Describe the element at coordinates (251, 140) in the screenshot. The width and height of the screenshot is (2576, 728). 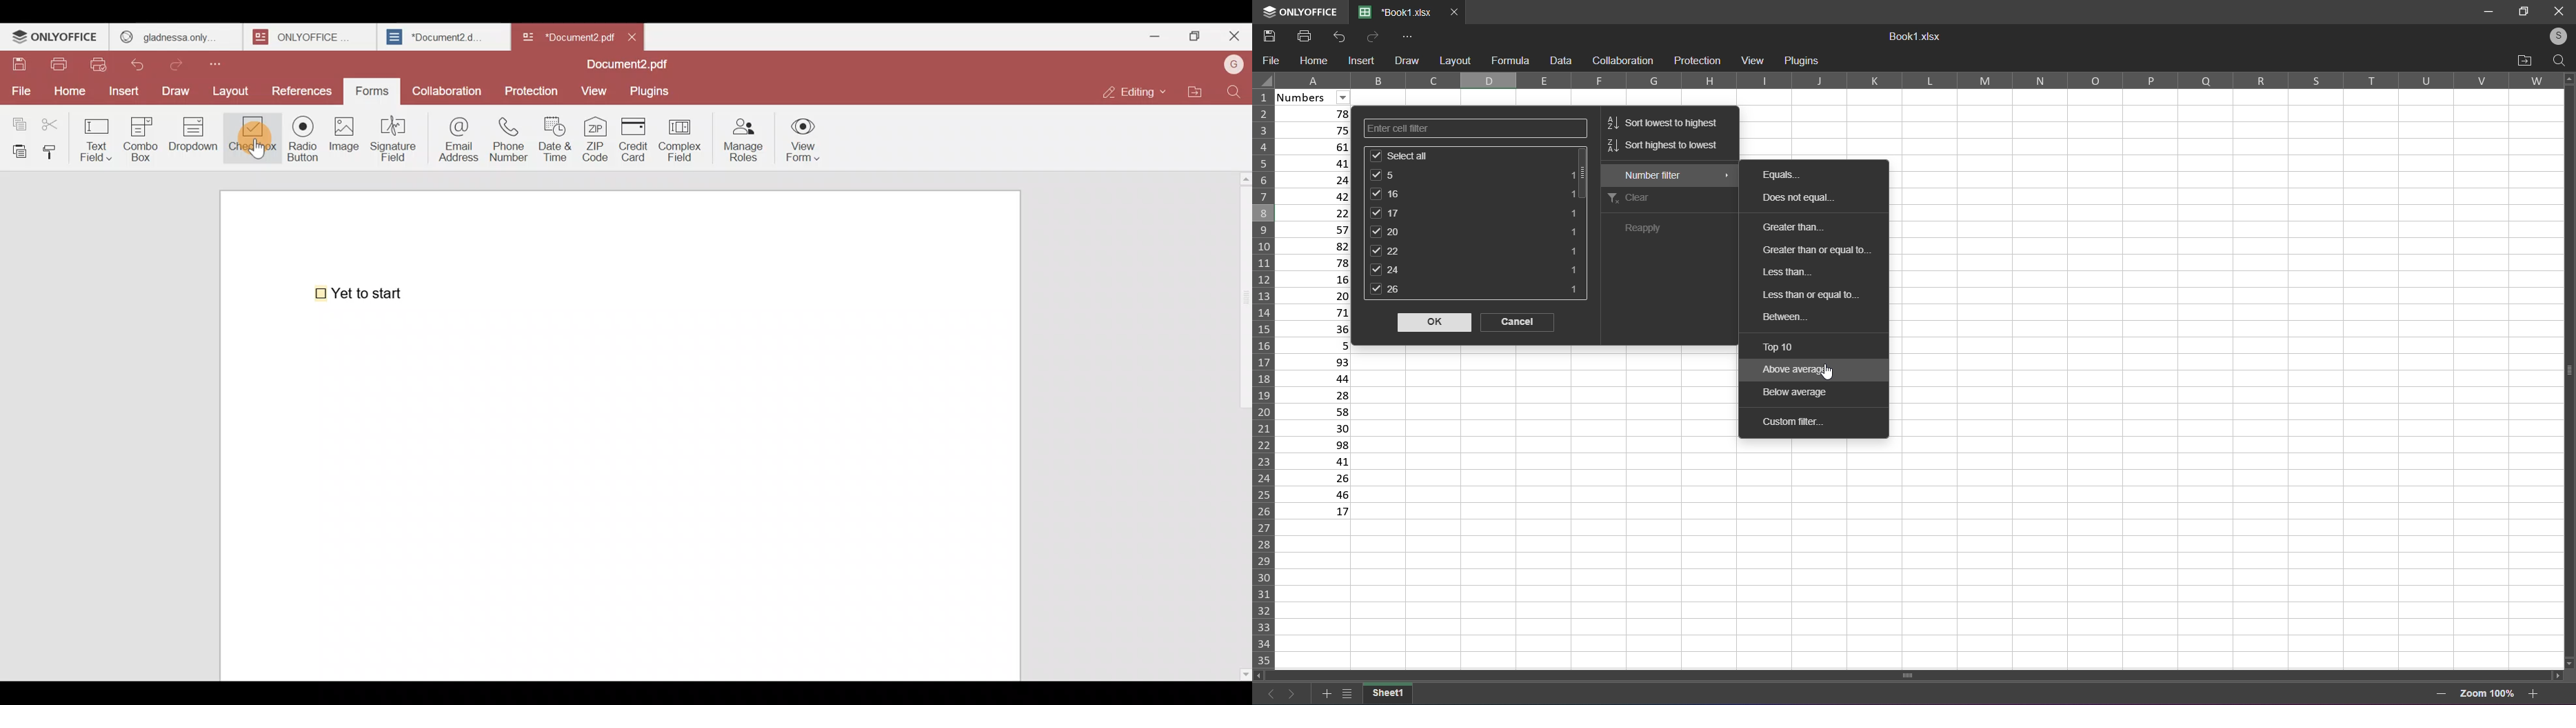
I see `Checkbox` at that location.